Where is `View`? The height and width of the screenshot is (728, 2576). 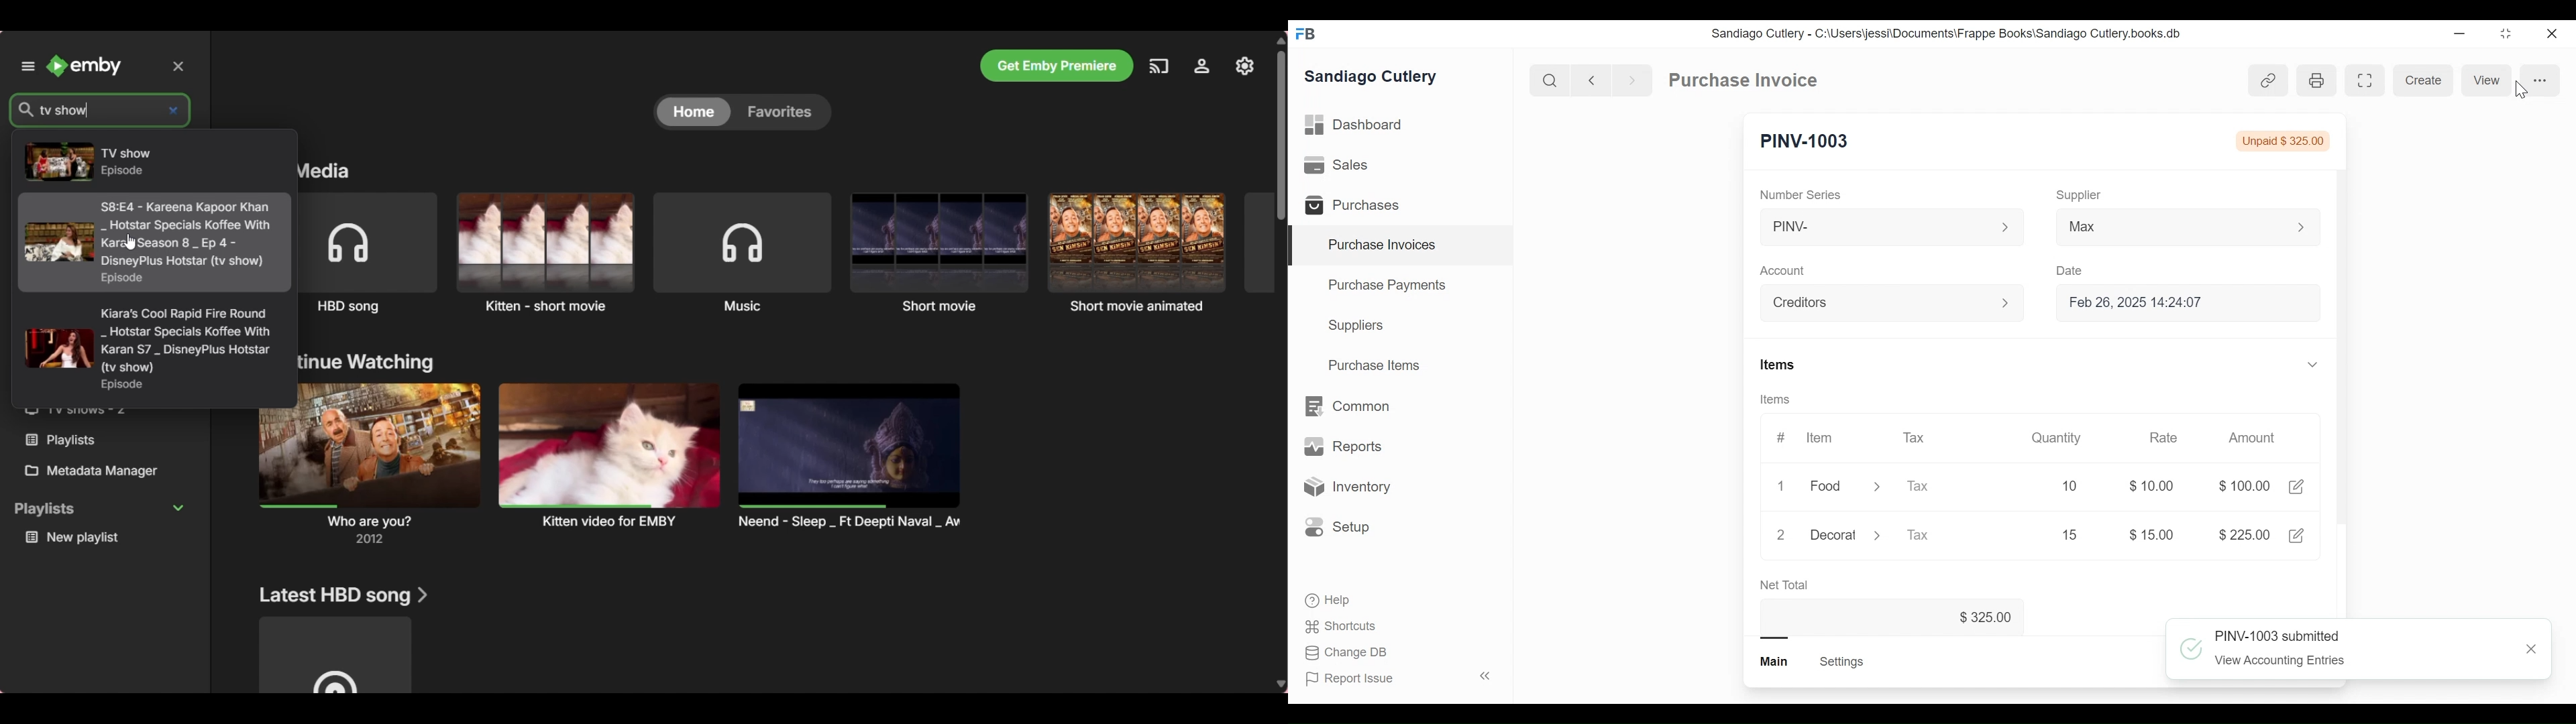 View is located at coordinates (2485, 79).